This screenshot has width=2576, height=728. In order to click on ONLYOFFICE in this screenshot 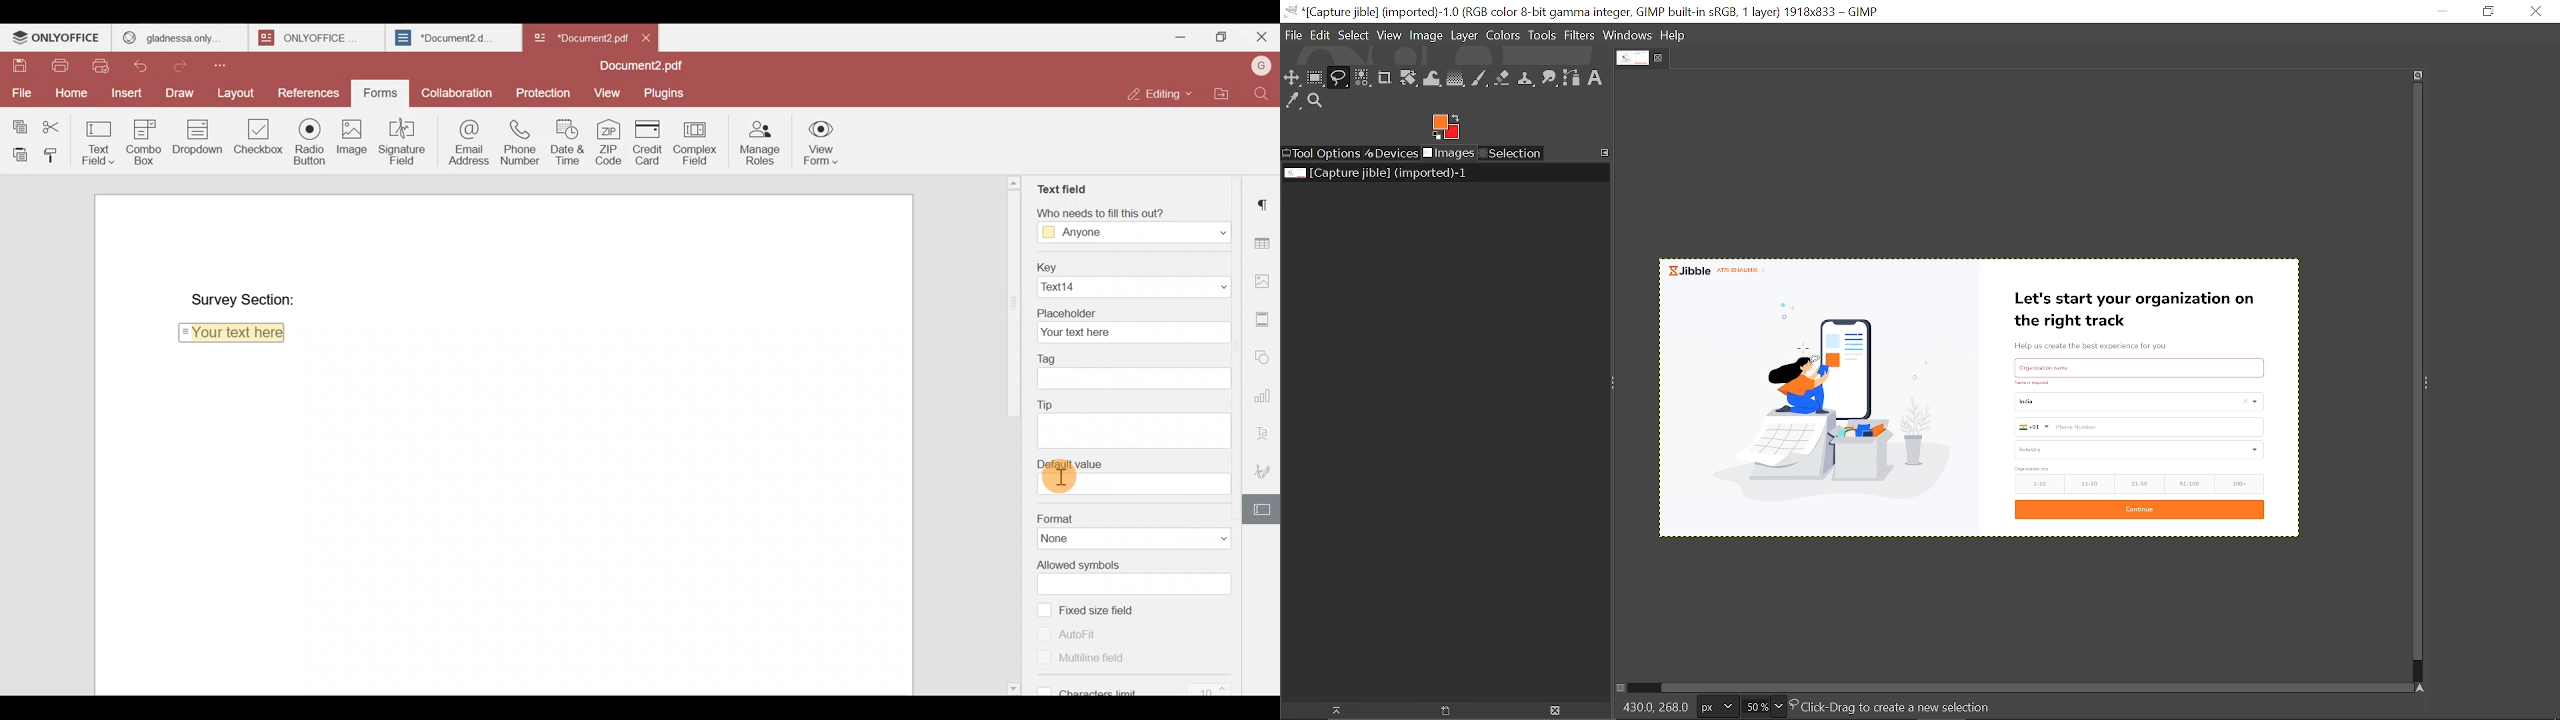, I will do `click(313, 37)`.